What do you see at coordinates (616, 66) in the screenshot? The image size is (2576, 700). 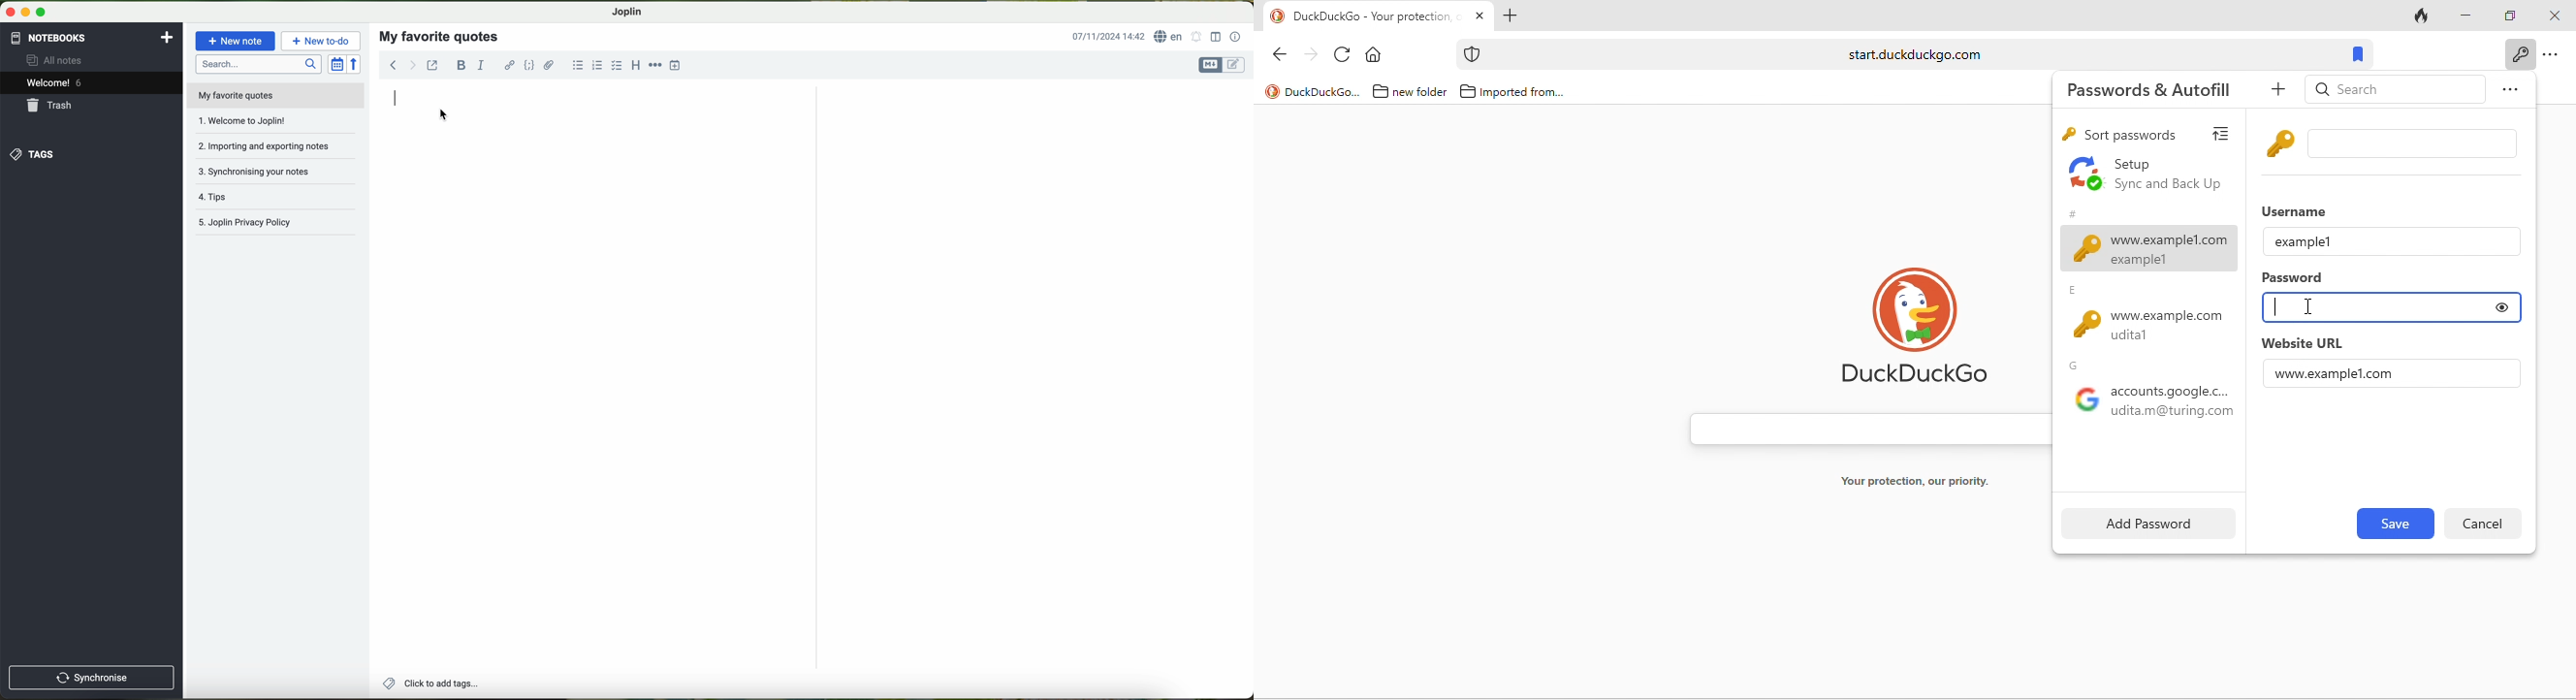 I see `checkbox` at bounding box center [616, 66].